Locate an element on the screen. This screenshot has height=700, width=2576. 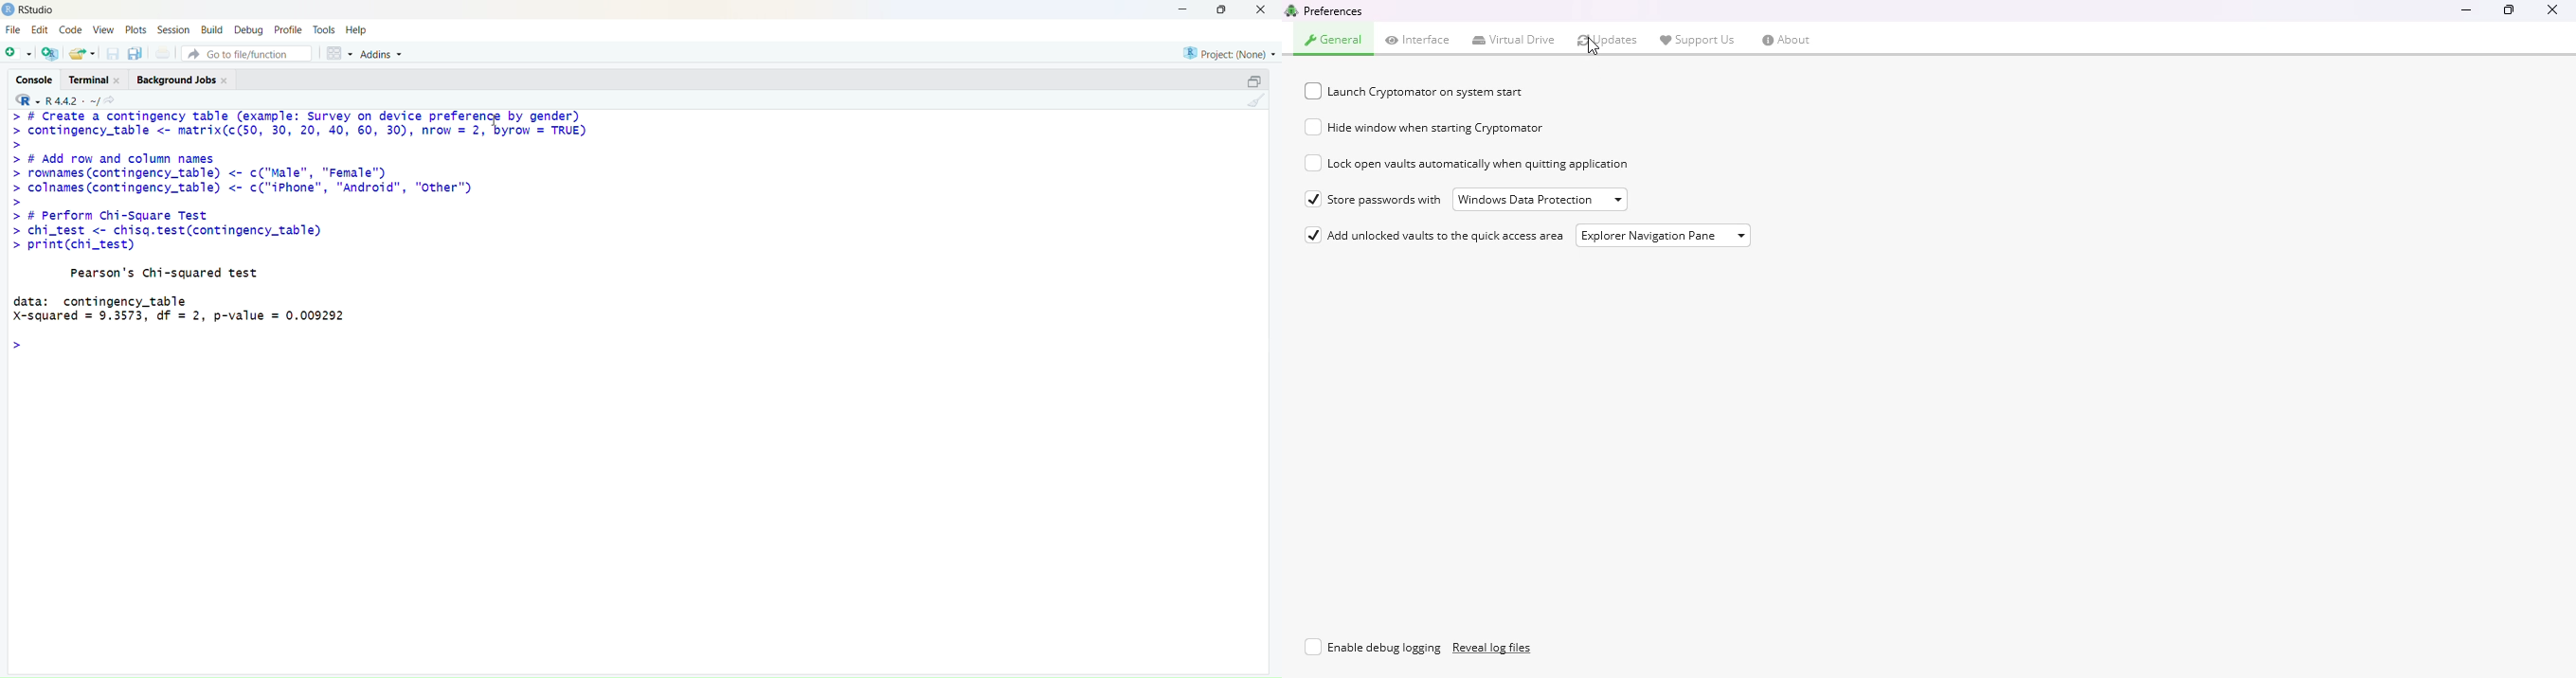
hide window when starting cryptomator is located at coordinates (1425, 127).